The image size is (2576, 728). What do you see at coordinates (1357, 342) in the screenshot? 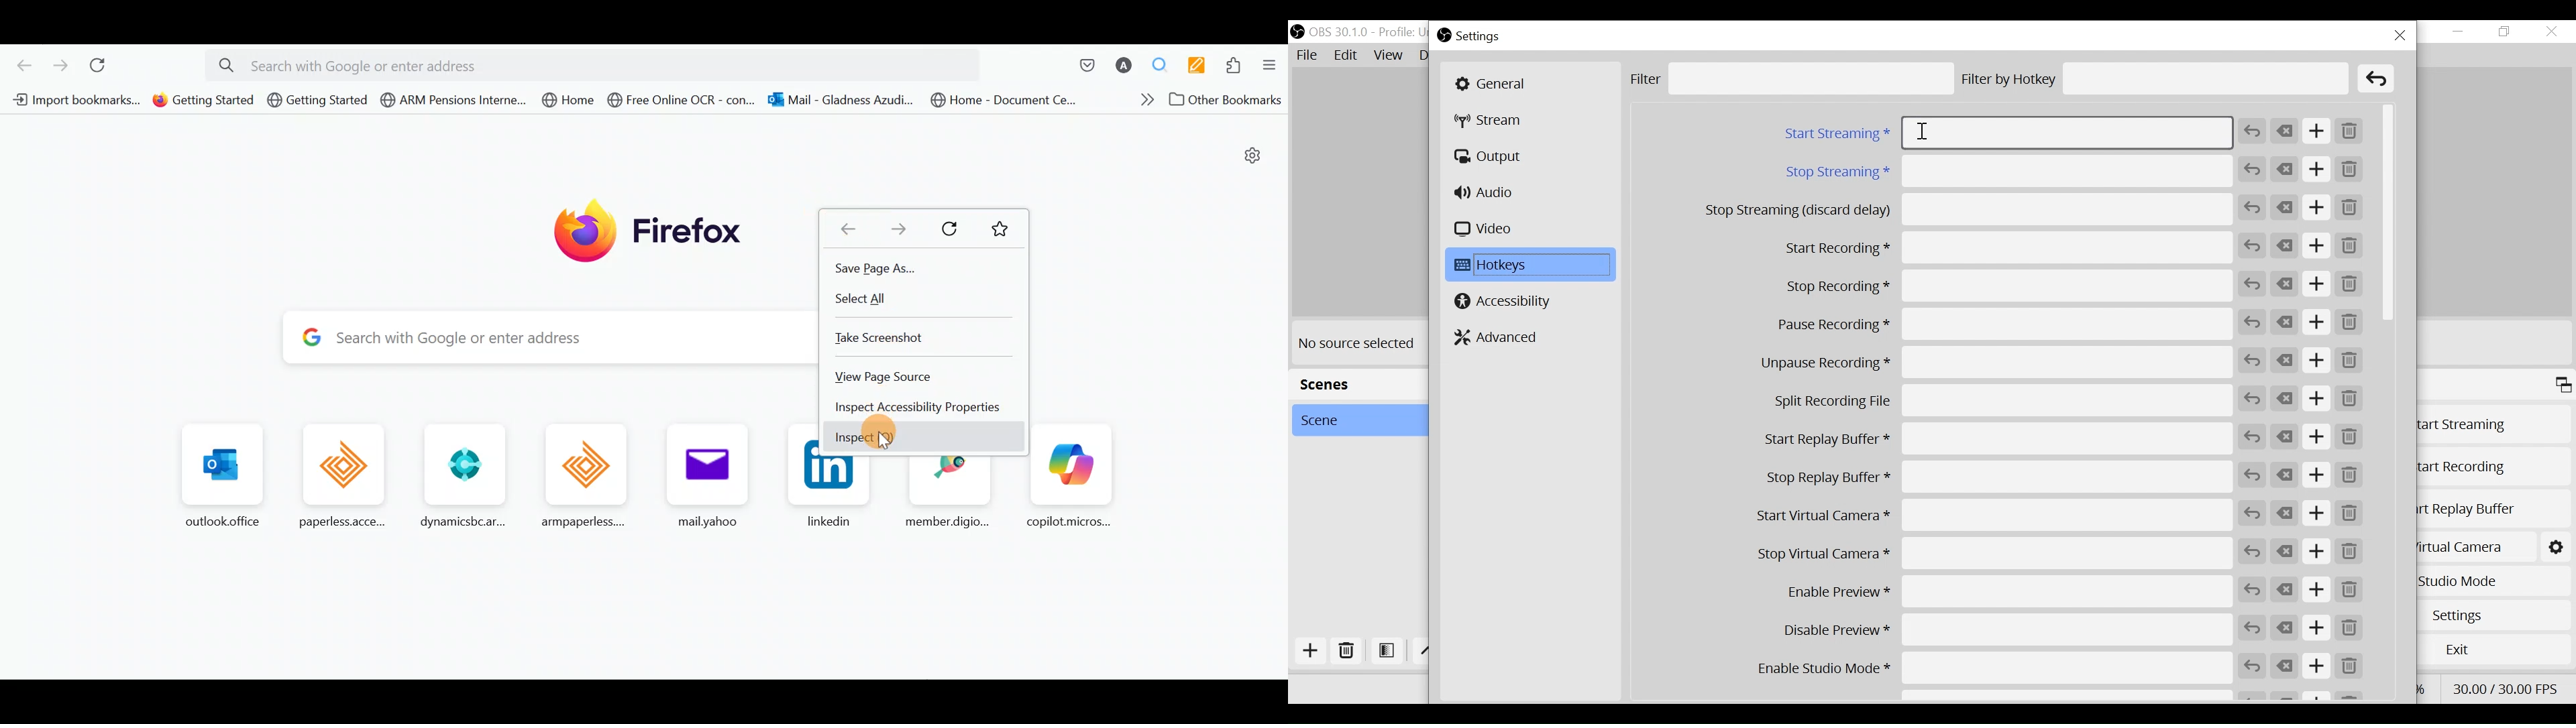
I see `No source selected` at bounding box center [1357, 342].